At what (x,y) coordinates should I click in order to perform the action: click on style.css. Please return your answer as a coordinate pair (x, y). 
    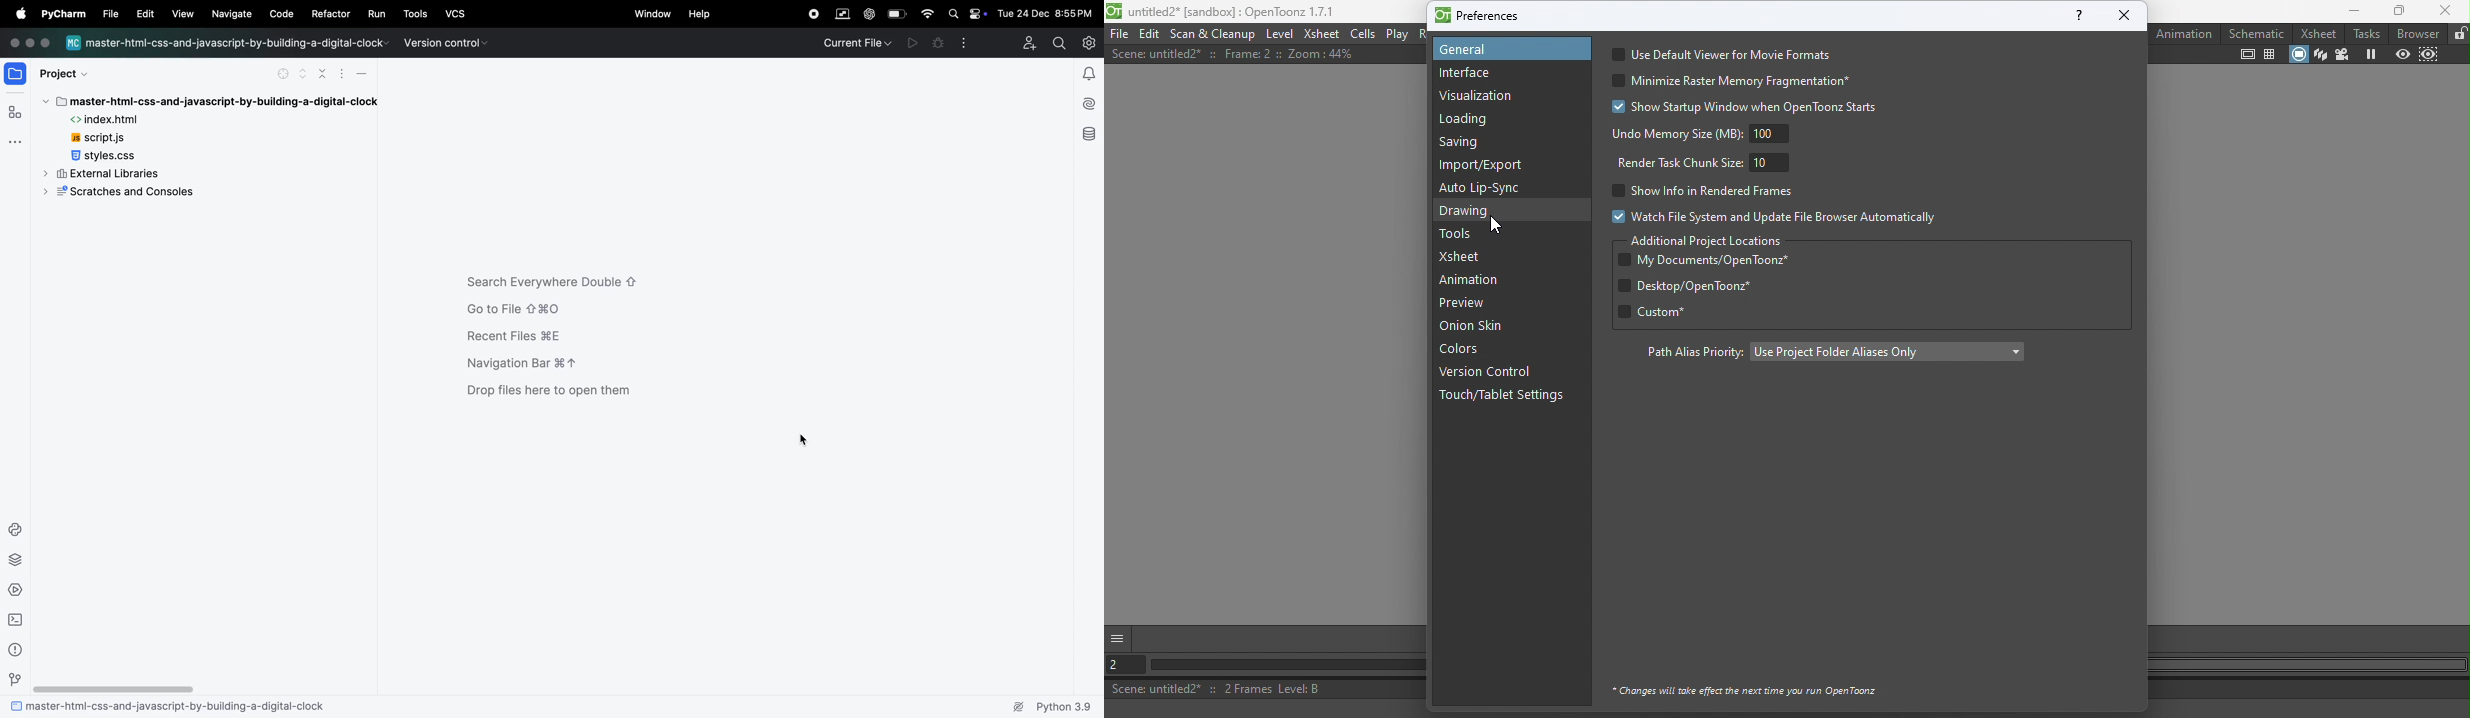
    Looking at the image, I should click on (117, 155).